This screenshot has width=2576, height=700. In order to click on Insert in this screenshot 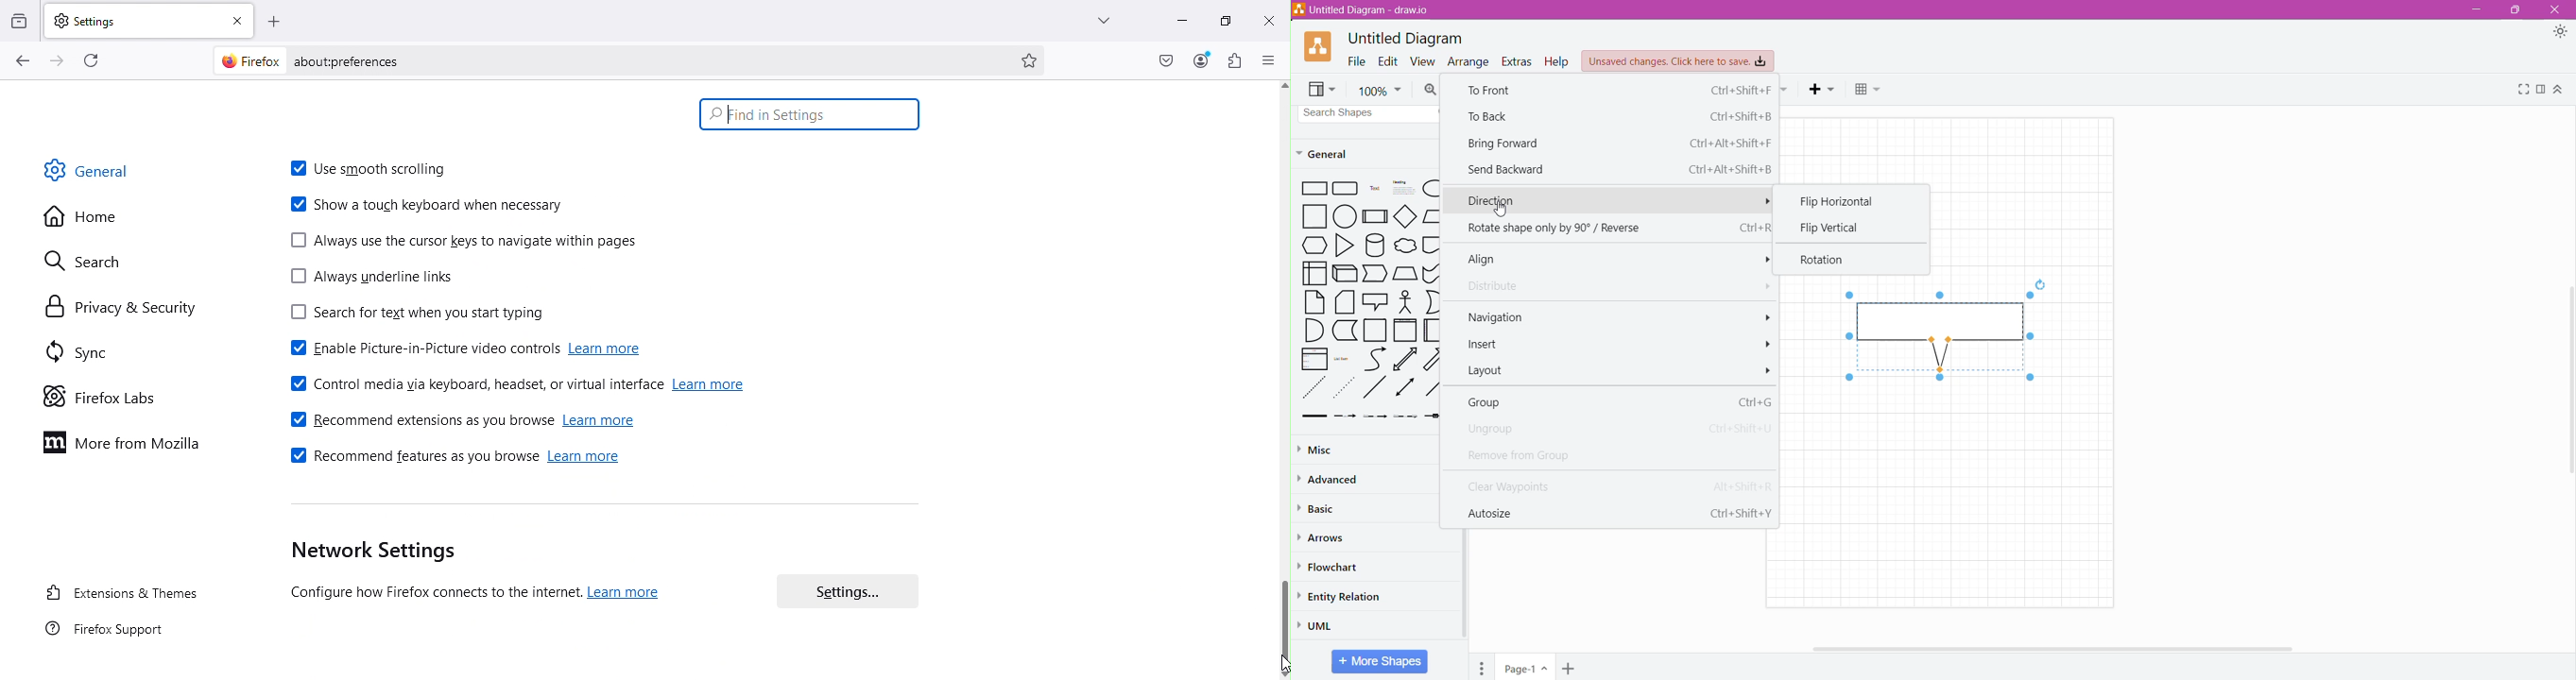, I will do `click(1823, 90)`.